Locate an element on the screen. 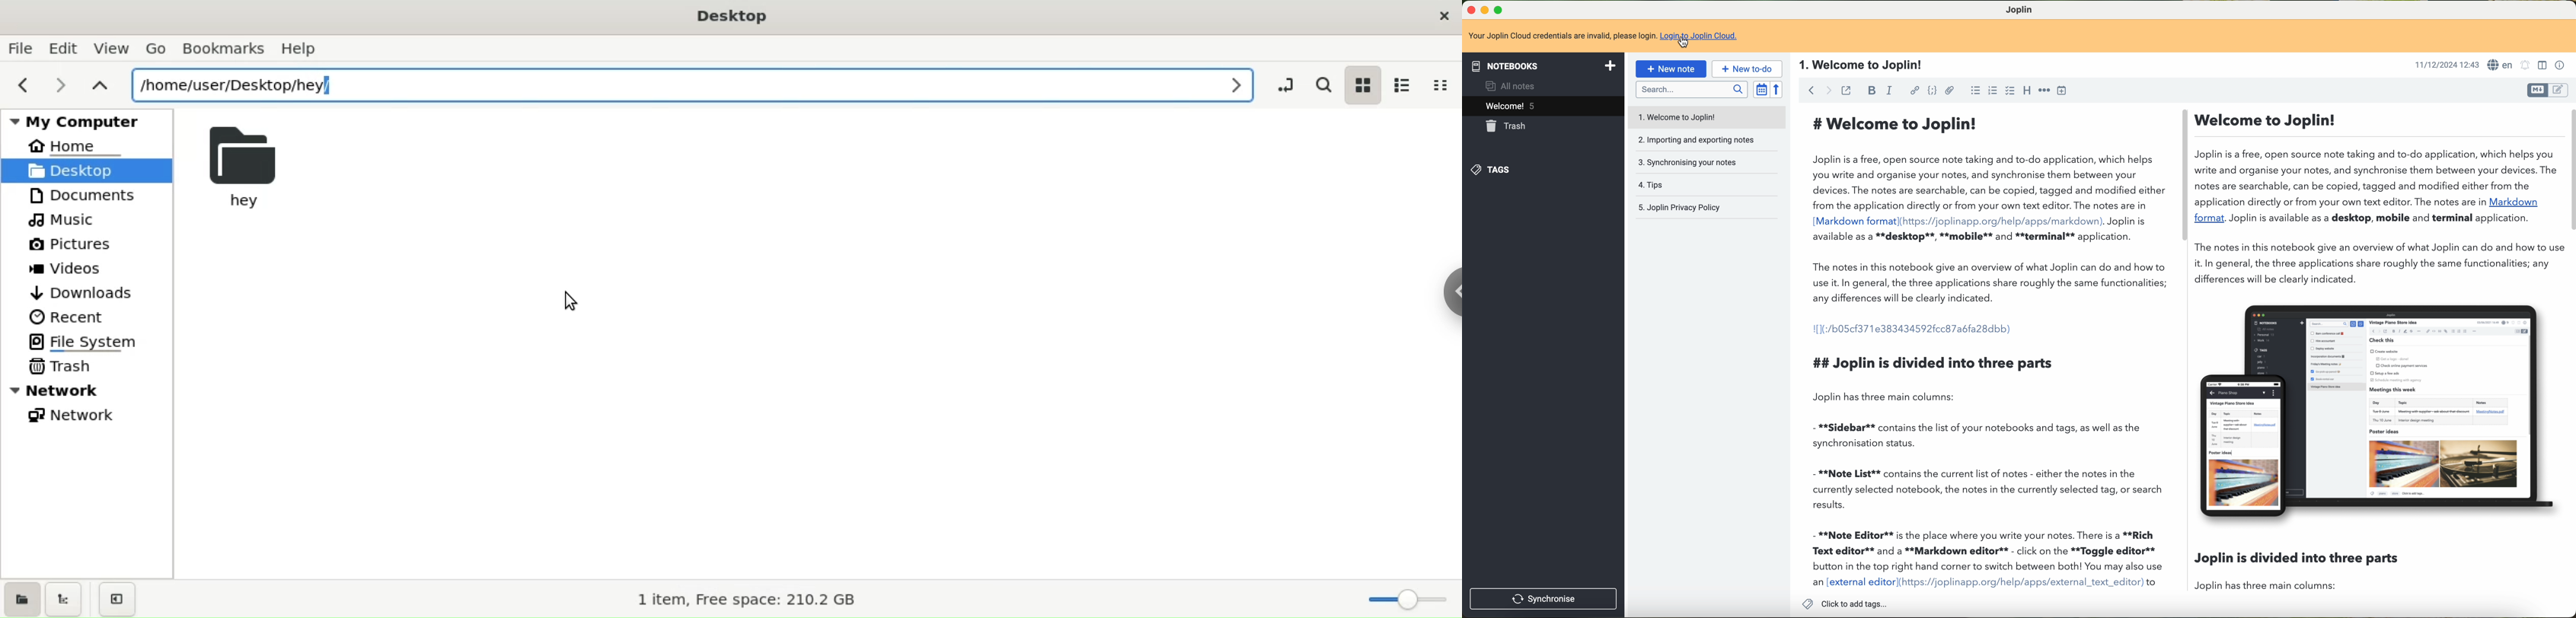 This screenshot has height=644, width=2576. welcome to joplin note is located at coordinates (1708, 116).